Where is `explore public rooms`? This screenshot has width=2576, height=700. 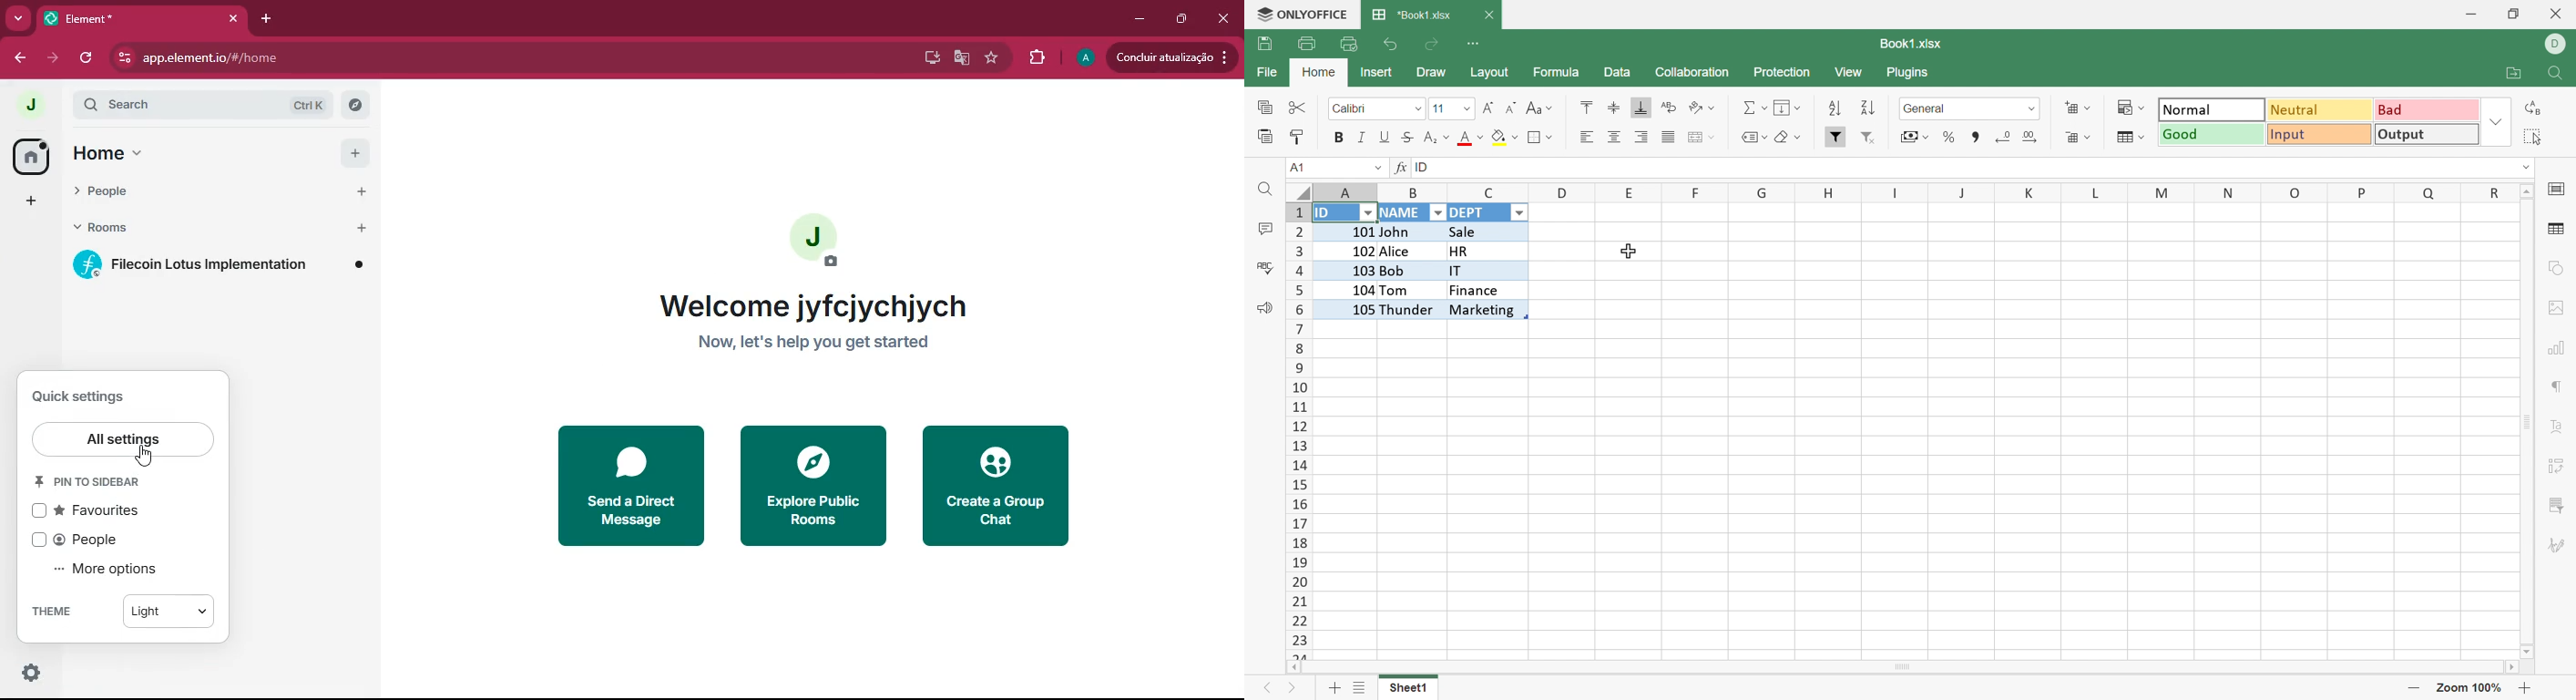
explore public rooms is located at coordinates (810, 485).